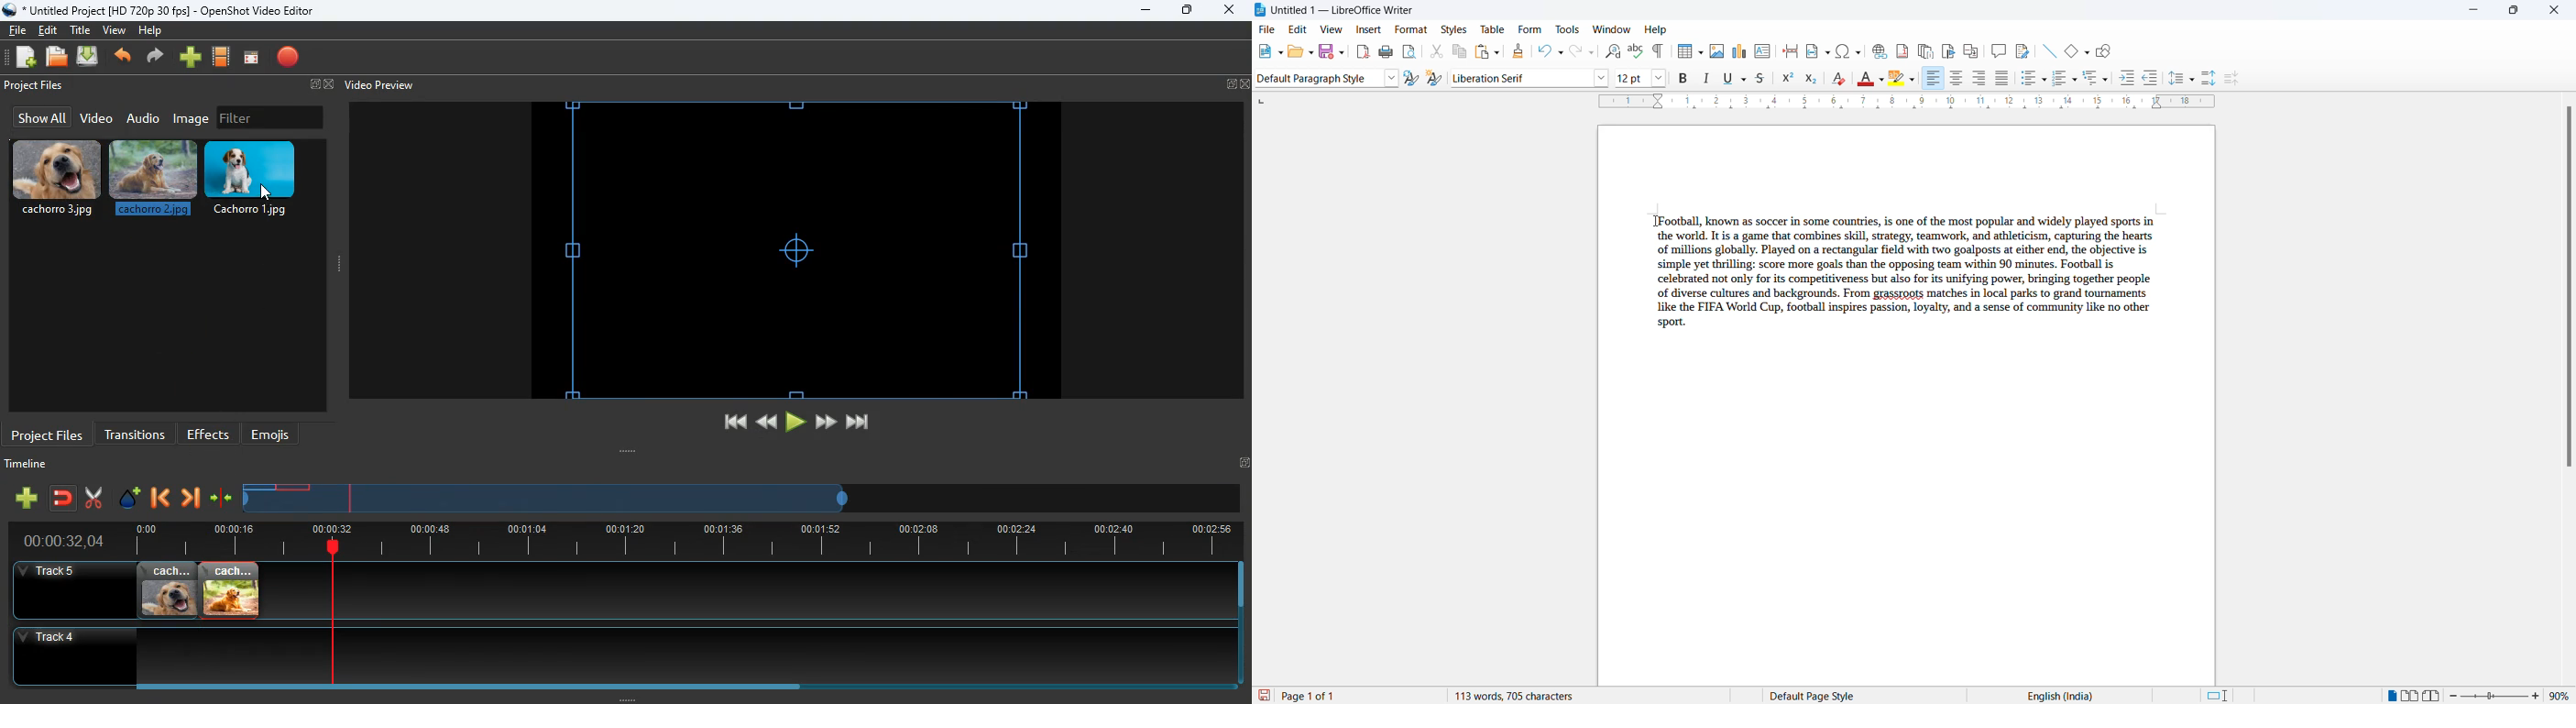 The height and width of the screenshot is (728, 2576). Describe the element at coordinates (1188, 12) in the screenshot. I see `maximize` at that location.